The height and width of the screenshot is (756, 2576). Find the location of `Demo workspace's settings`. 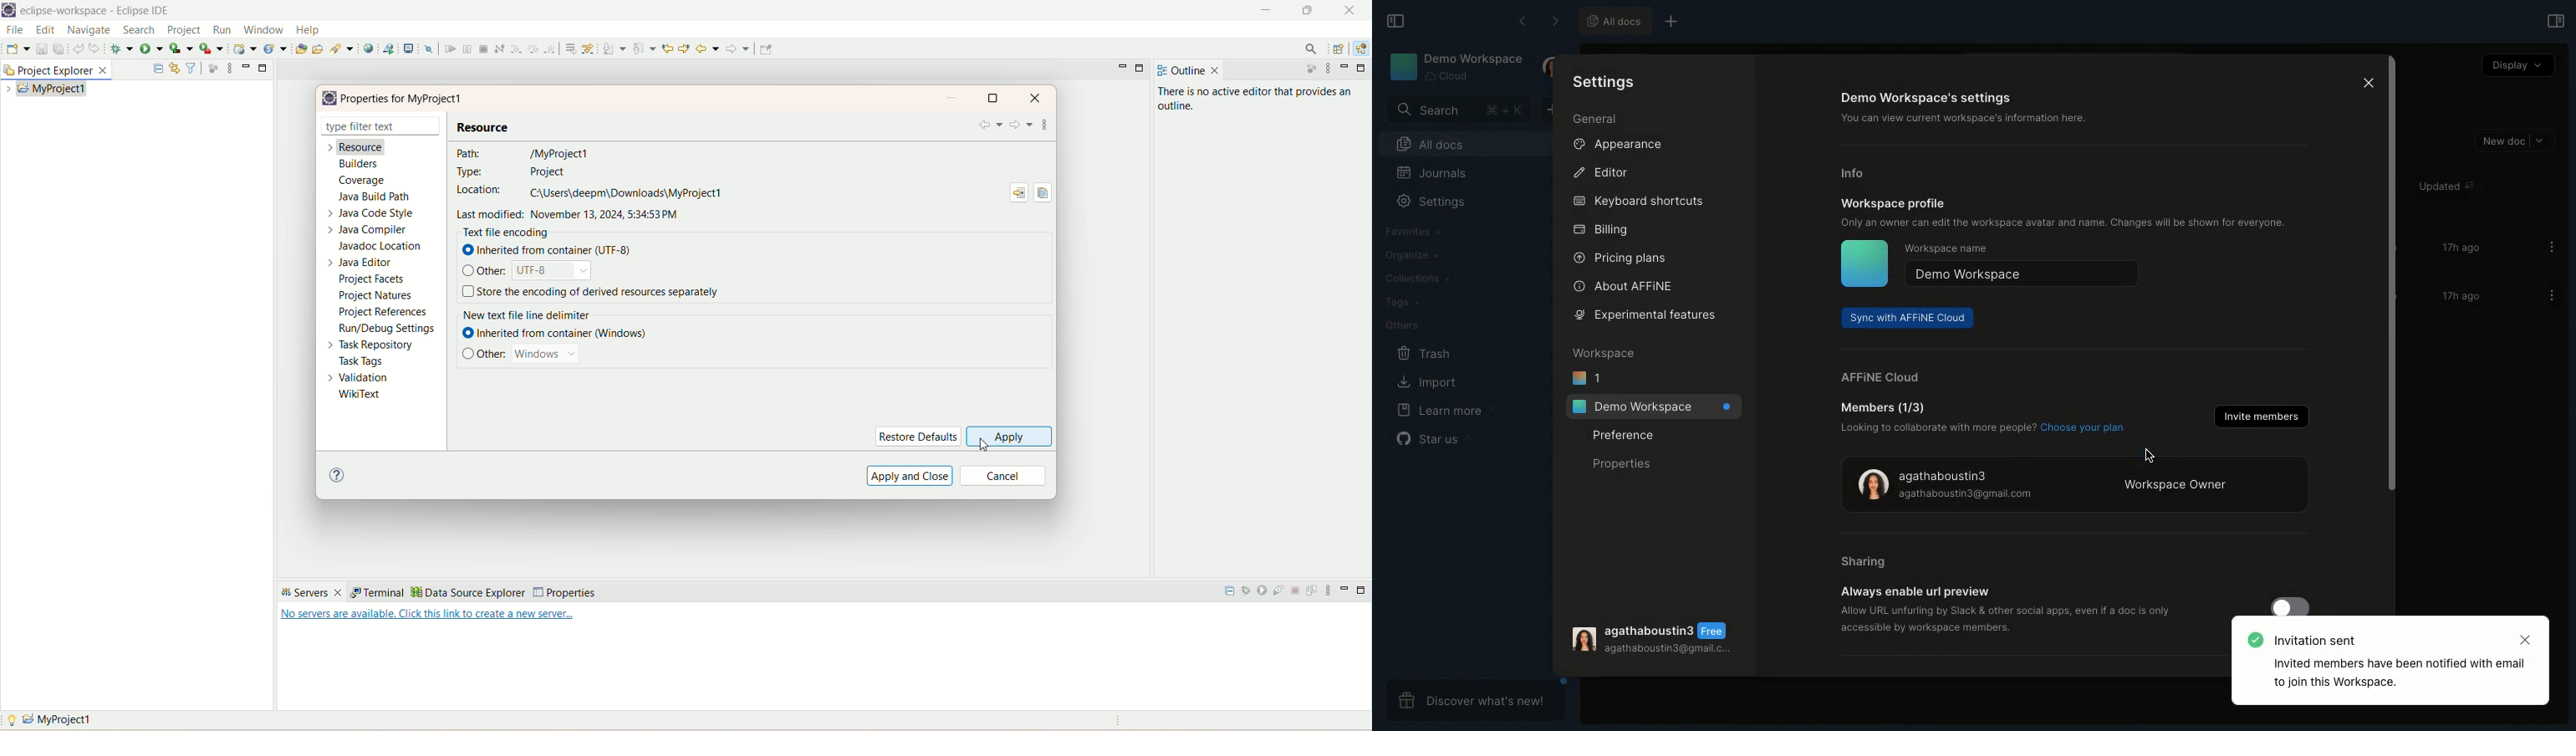

Demo workspace's settings is located at coordinates (1928, 97).